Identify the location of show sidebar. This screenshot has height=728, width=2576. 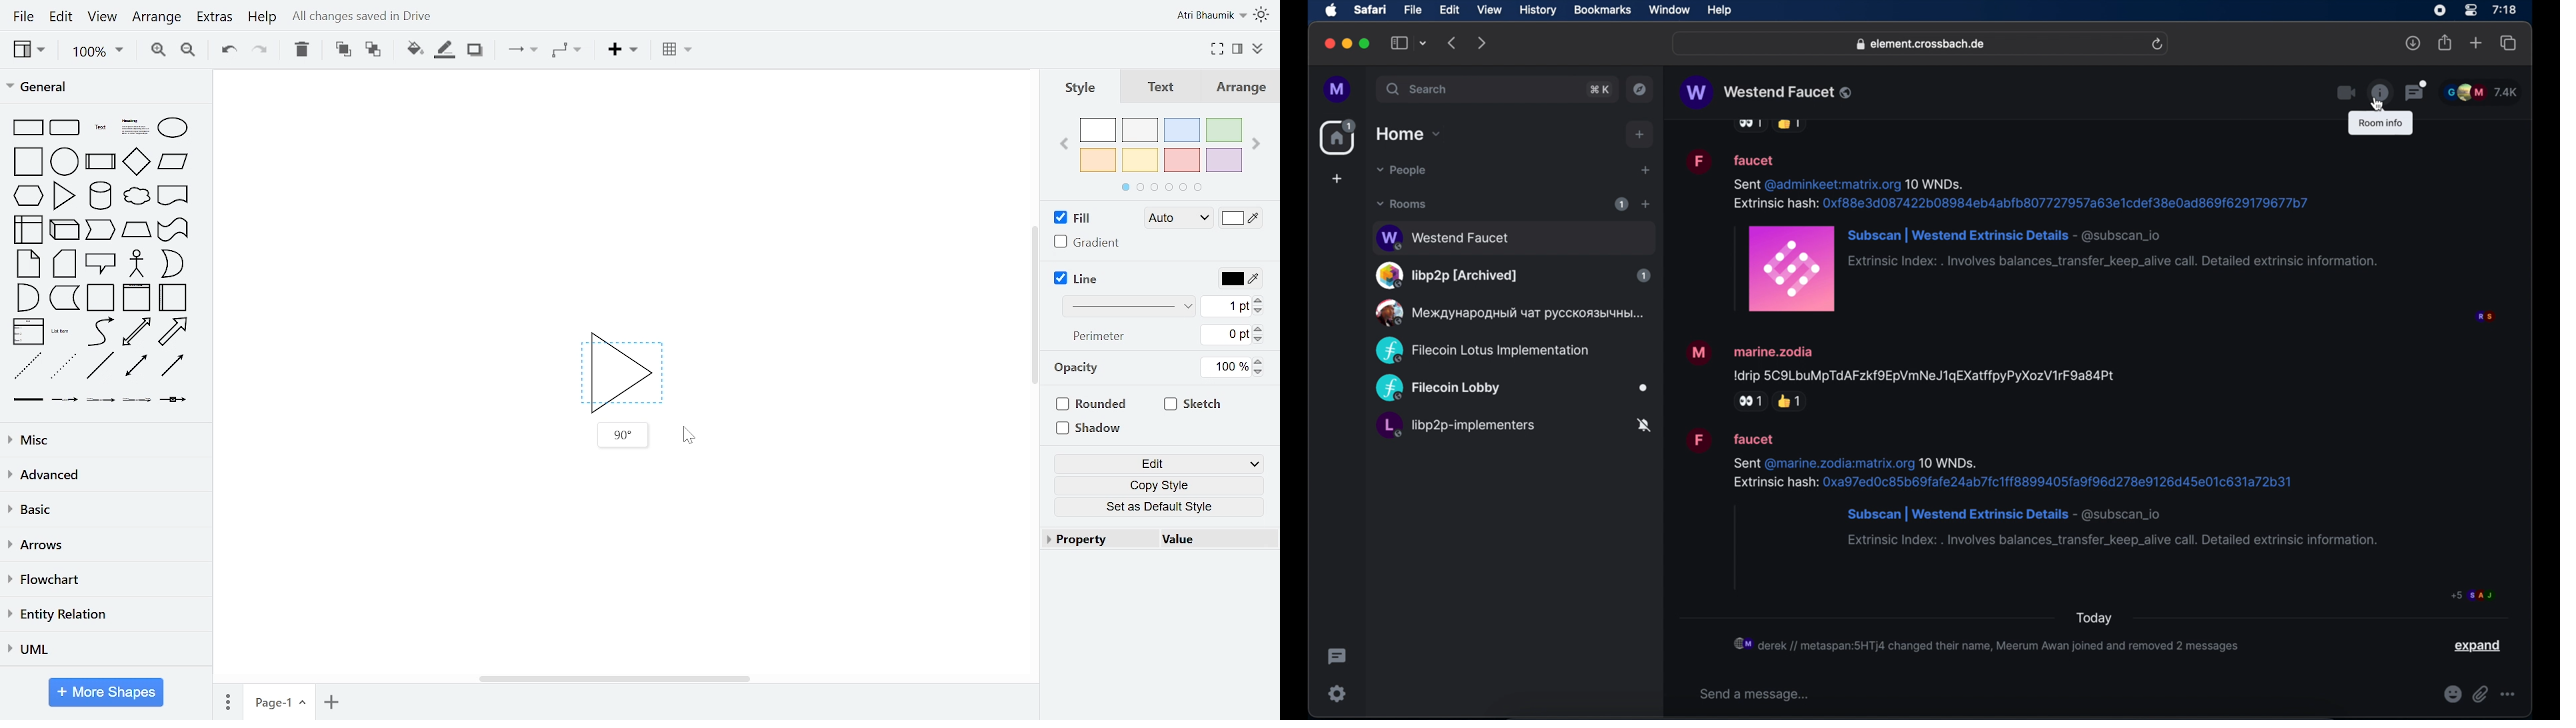
(1399, 43).